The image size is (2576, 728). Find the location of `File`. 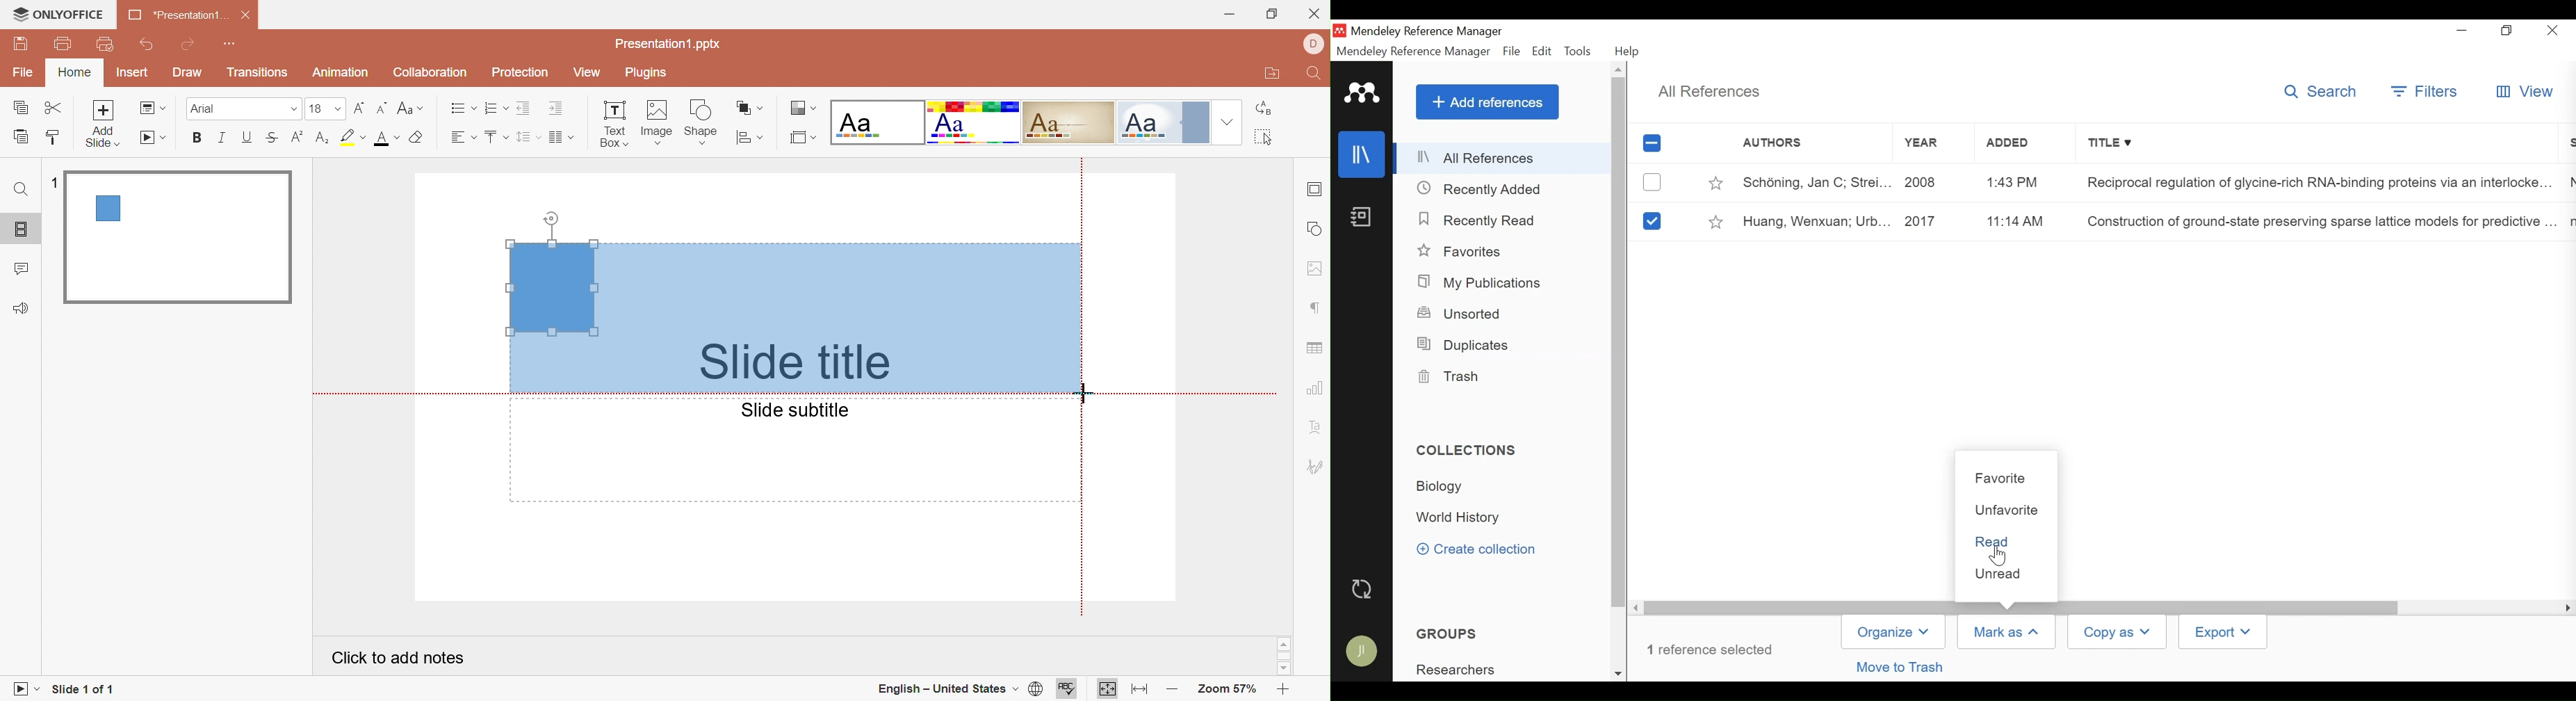

File is located at coordinates (25, 70).